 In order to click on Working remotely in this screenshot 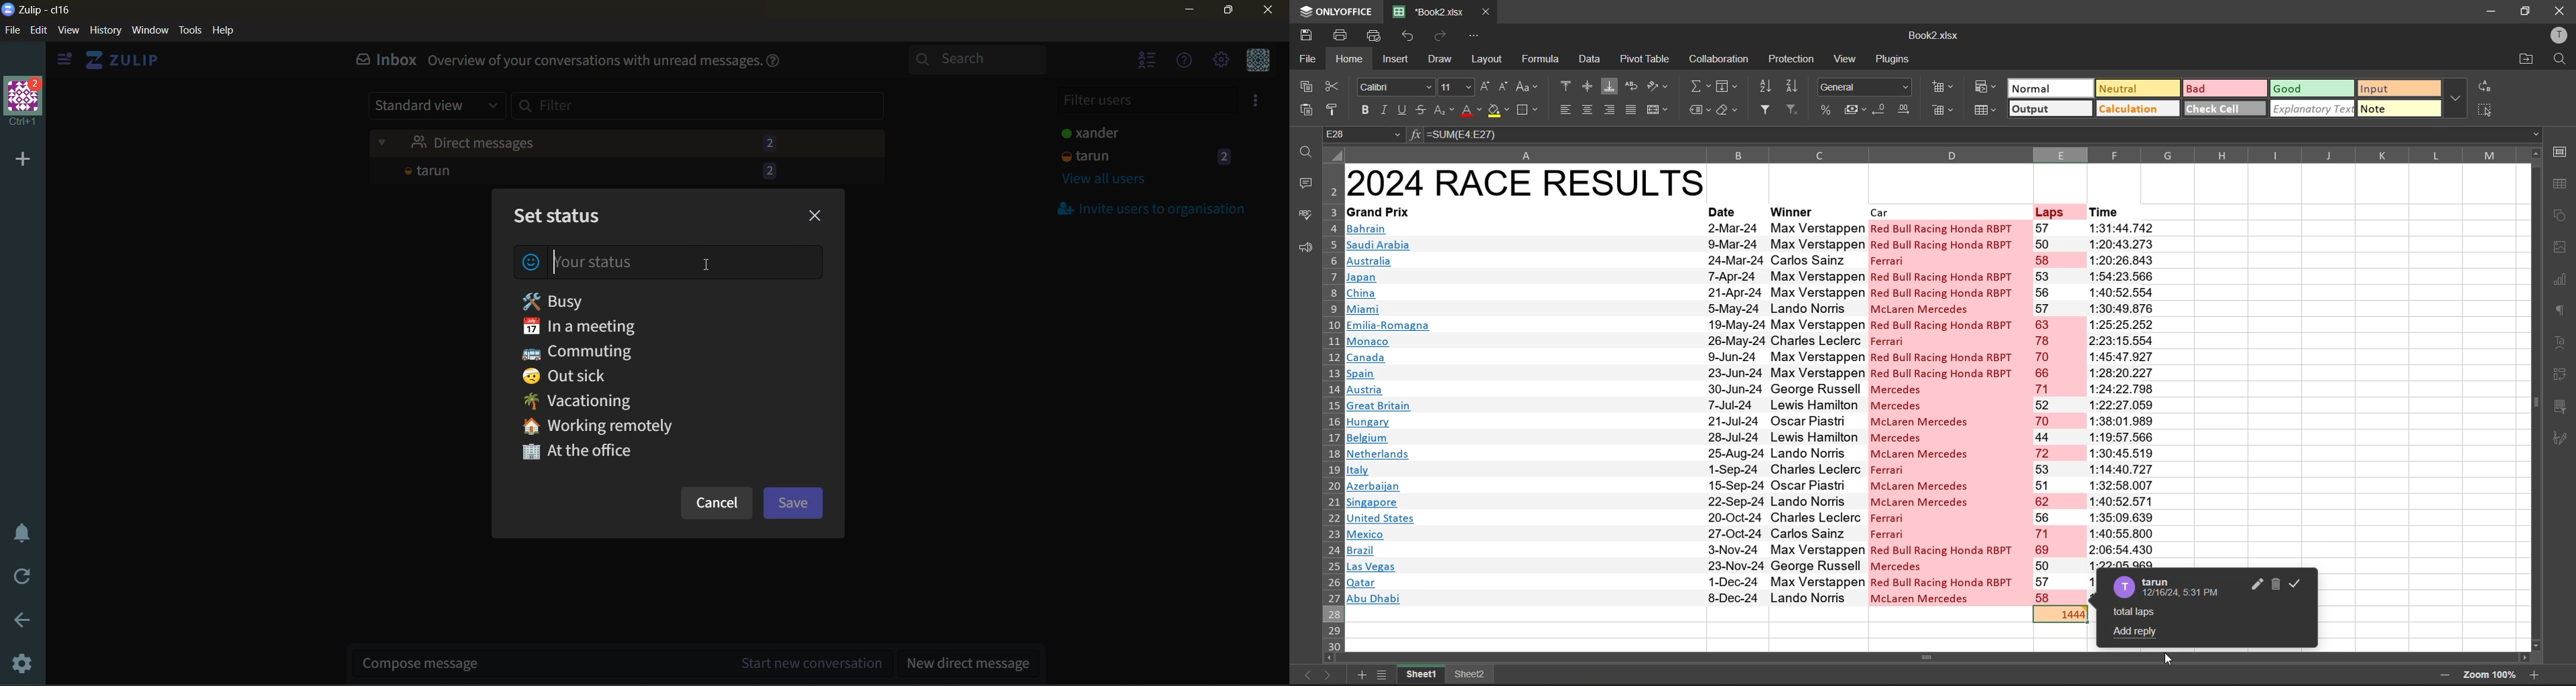, I will do `click(611, 426)`.